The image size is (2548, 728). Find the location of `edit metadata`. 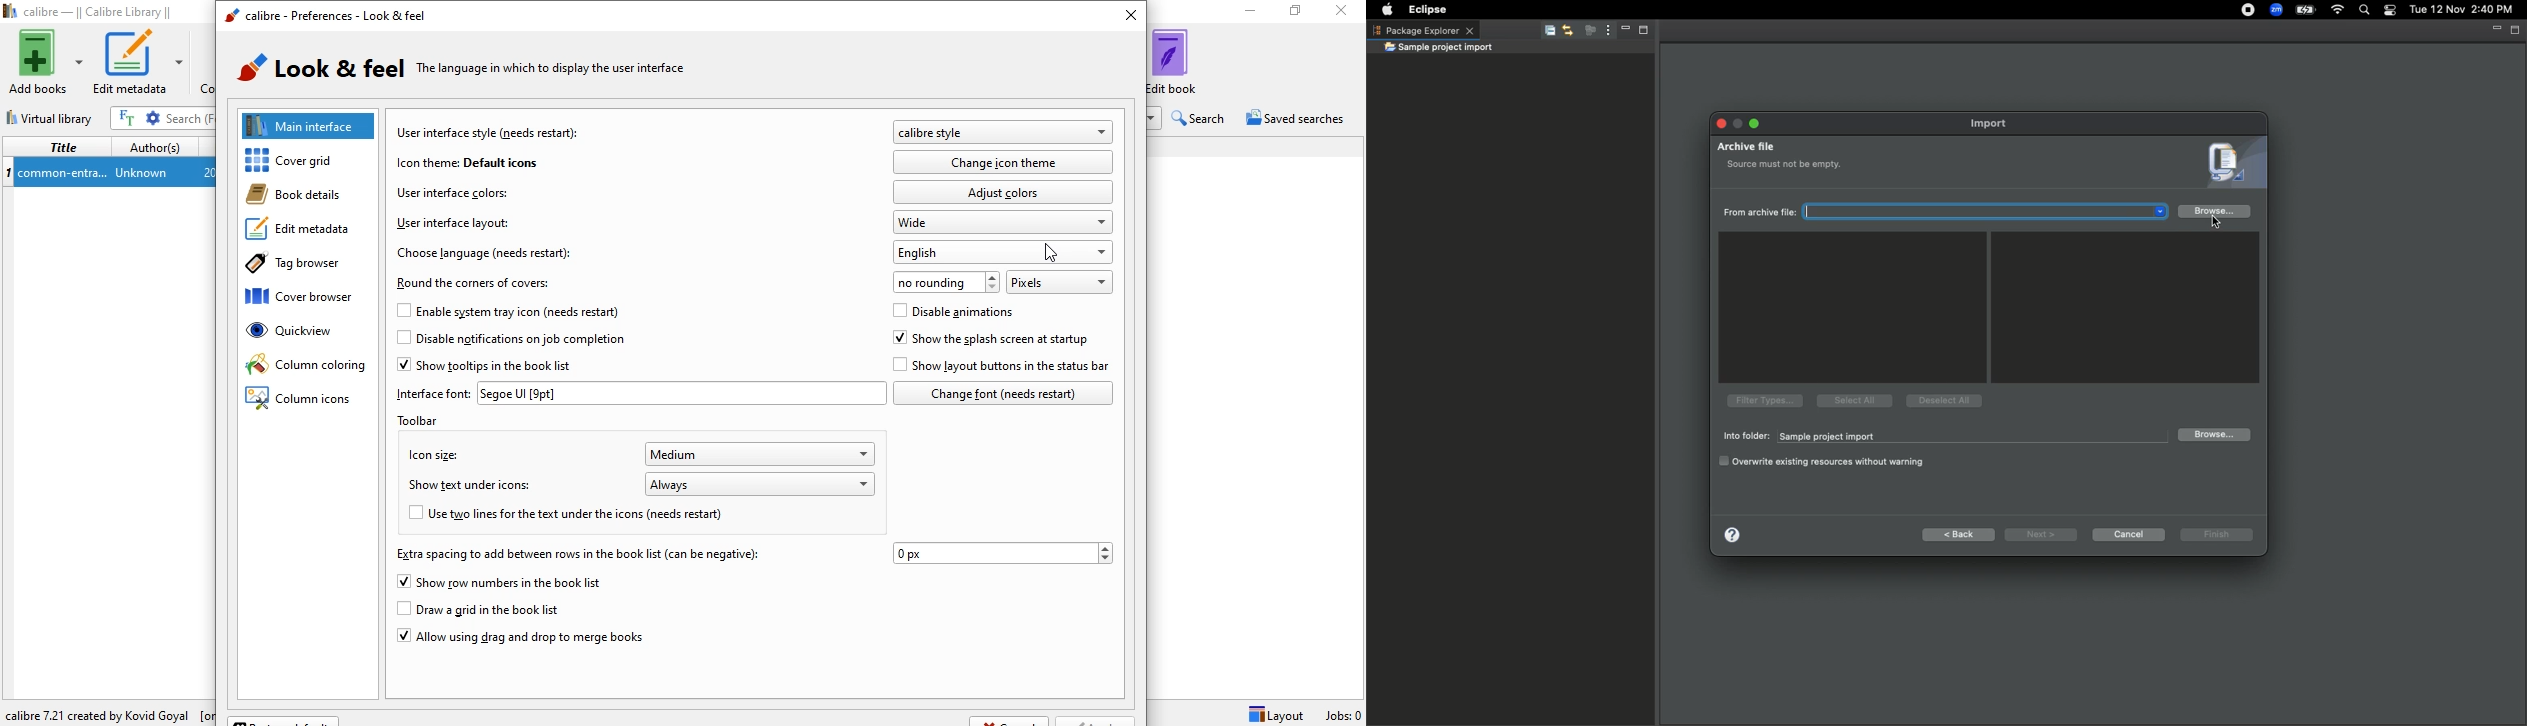

edit metadata is located at coordinates (304, 232).